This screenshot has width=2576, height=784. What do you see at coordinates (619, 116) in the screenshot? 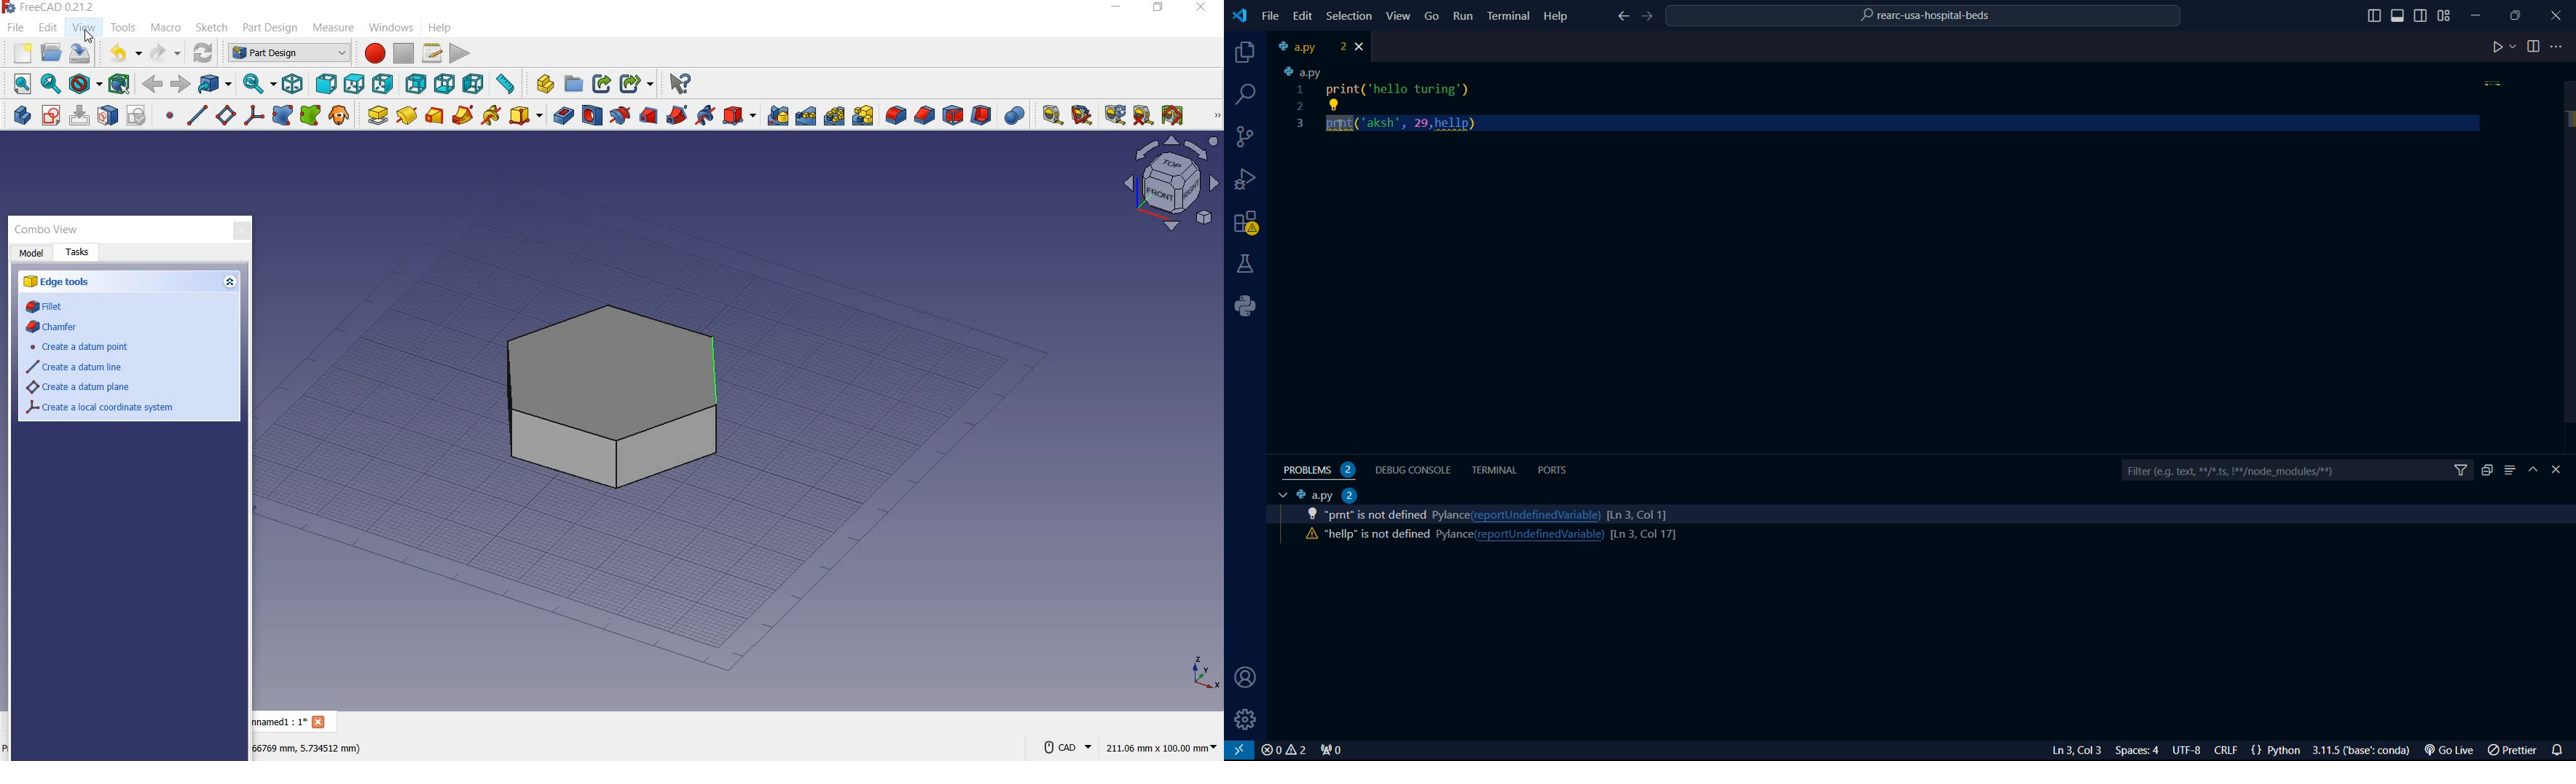
I see `groove` at bounding box center [619, 116].